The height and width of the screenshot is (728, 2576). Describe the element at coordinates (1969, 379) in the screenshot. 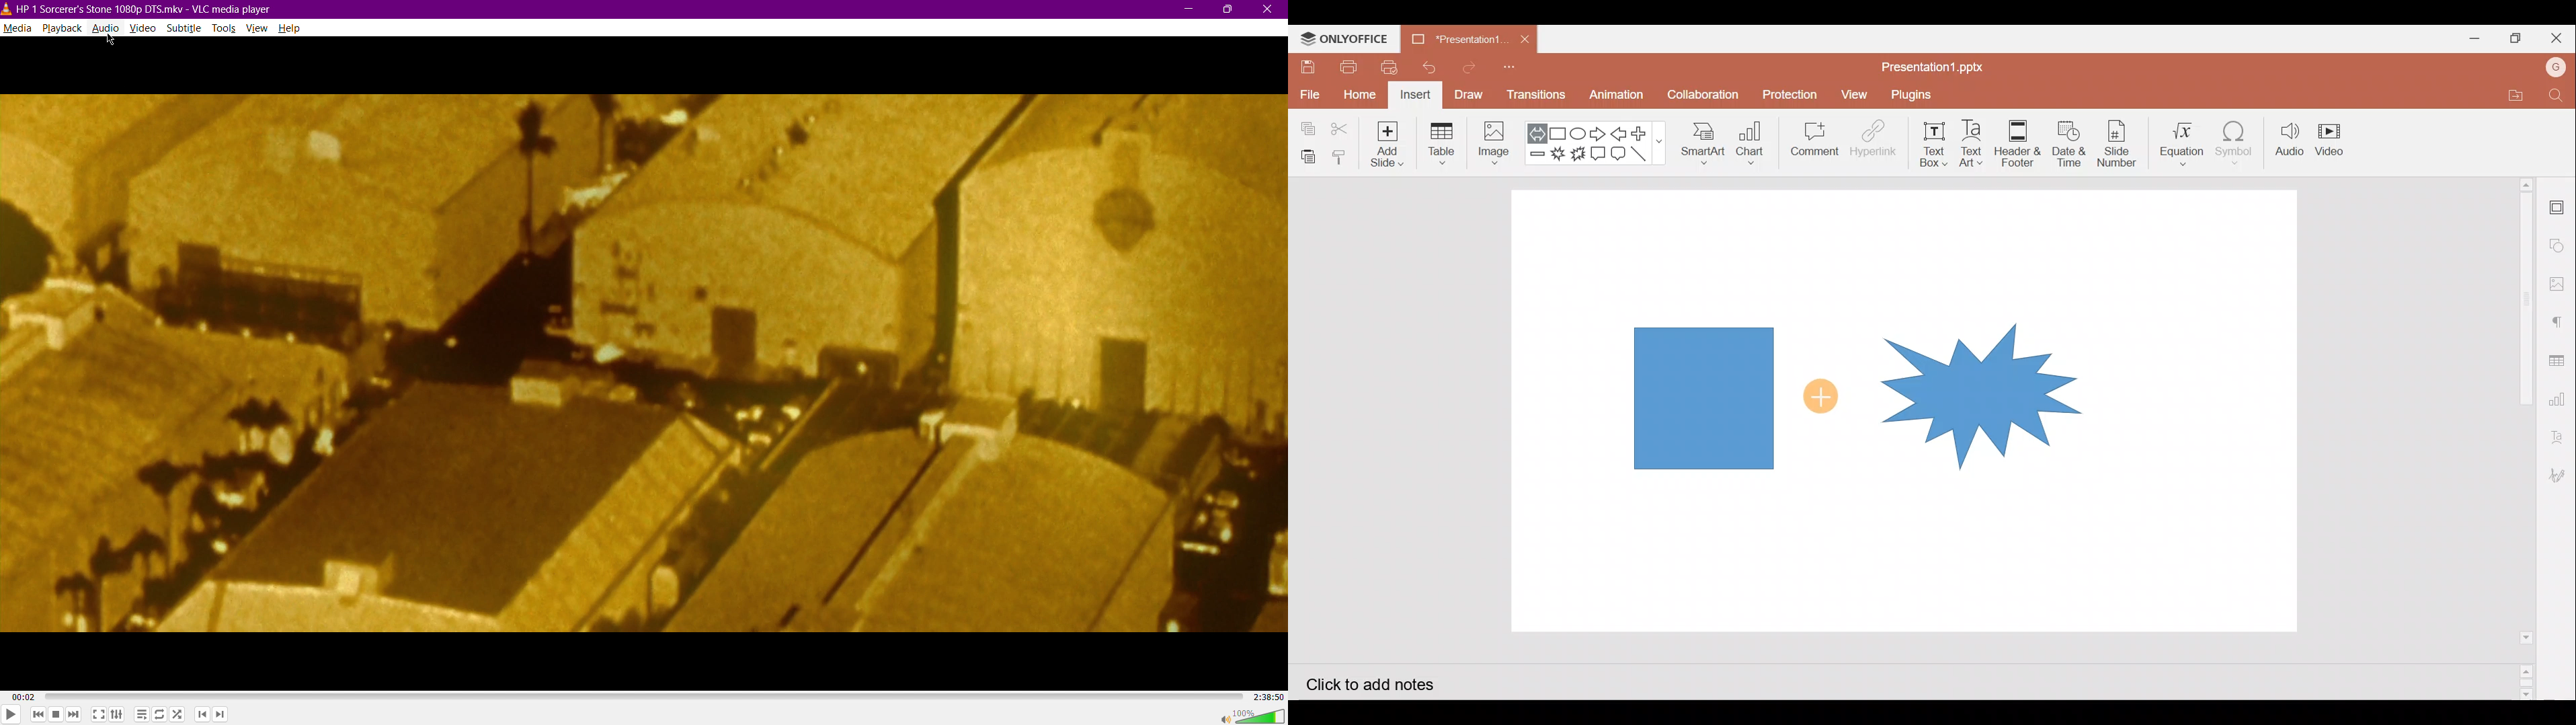

I see `Explosion` at that location.